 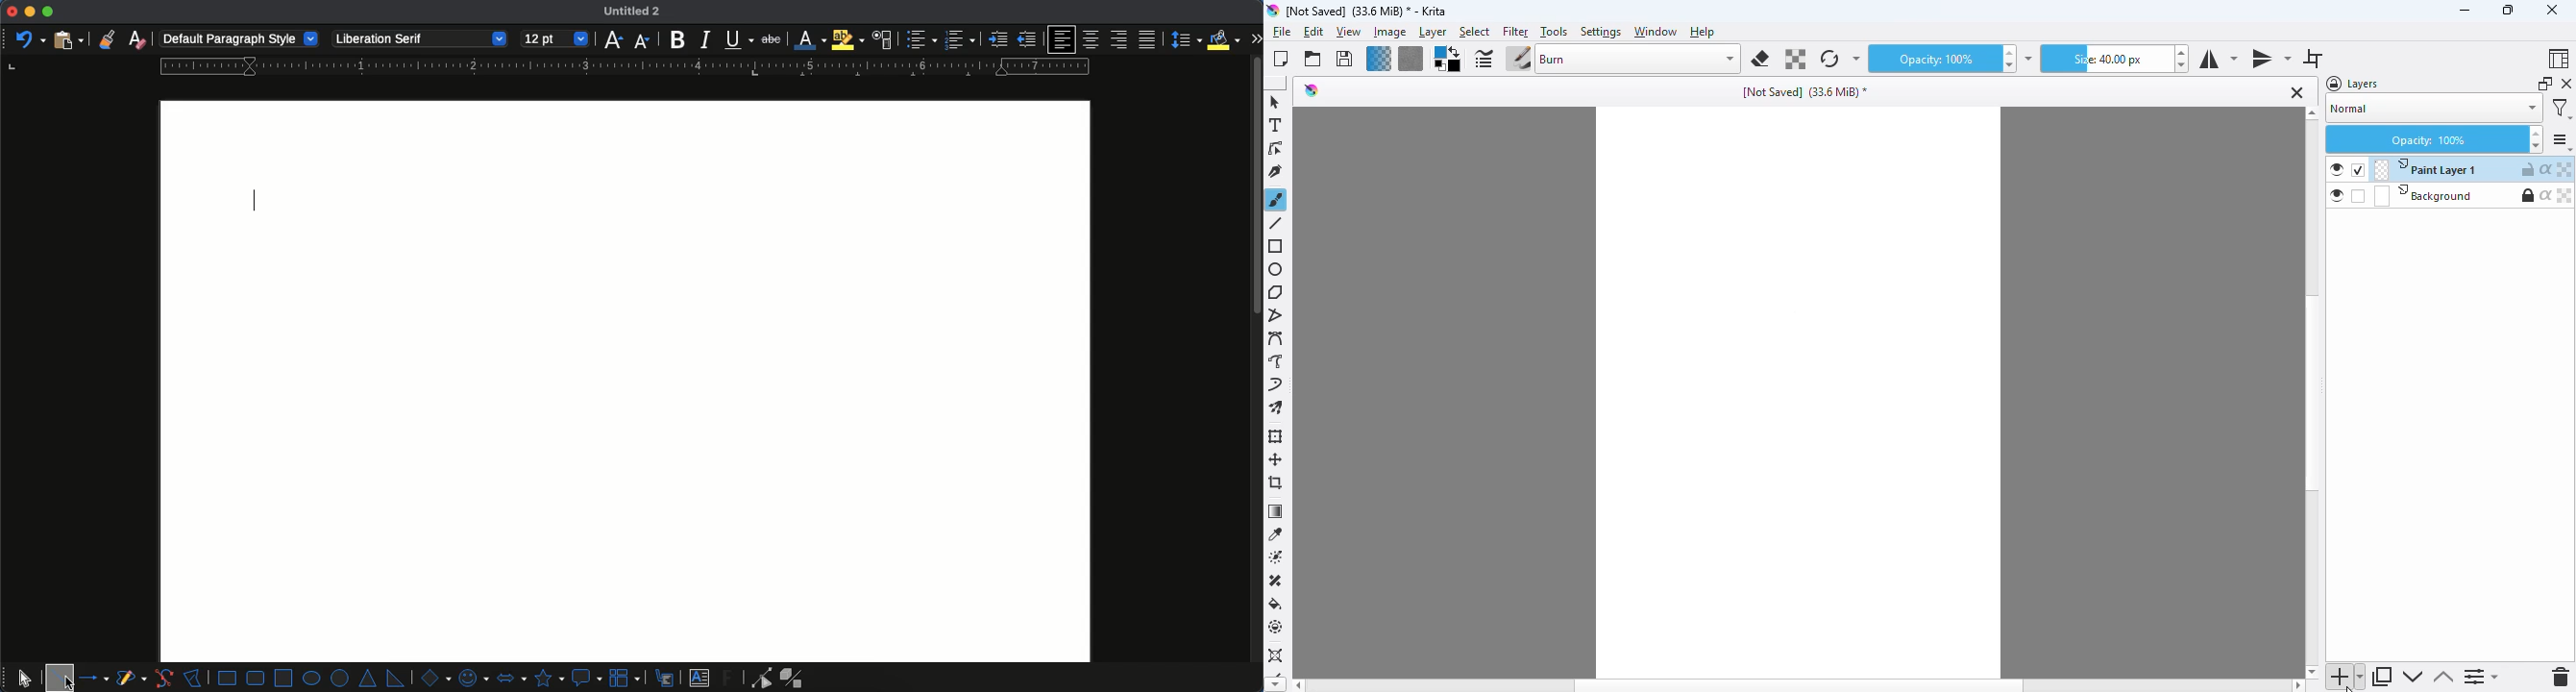 What do you see at coordinates (2313, 59) in the screenshot?
I see `wrap around mode` at bounding box center [2313, 59].